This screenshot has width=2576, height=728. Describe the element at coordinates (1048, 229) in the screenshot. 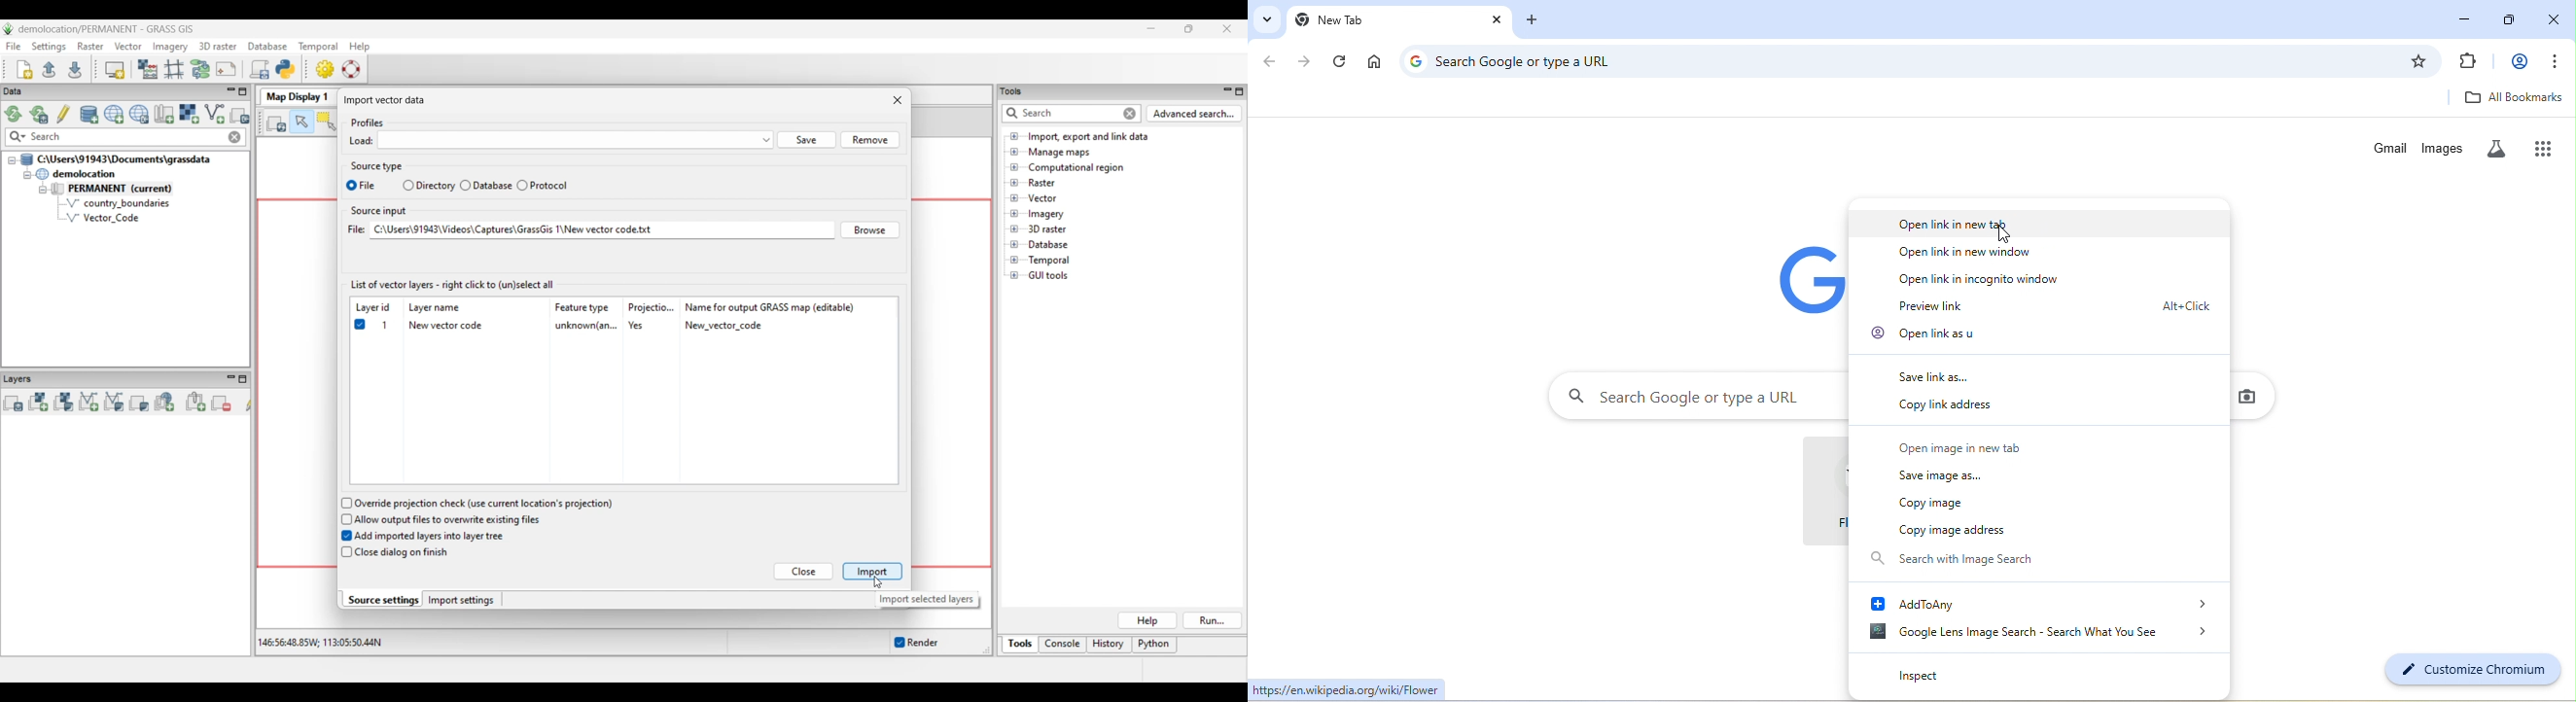

I see `Double click to see files under 3D raster` at that location.